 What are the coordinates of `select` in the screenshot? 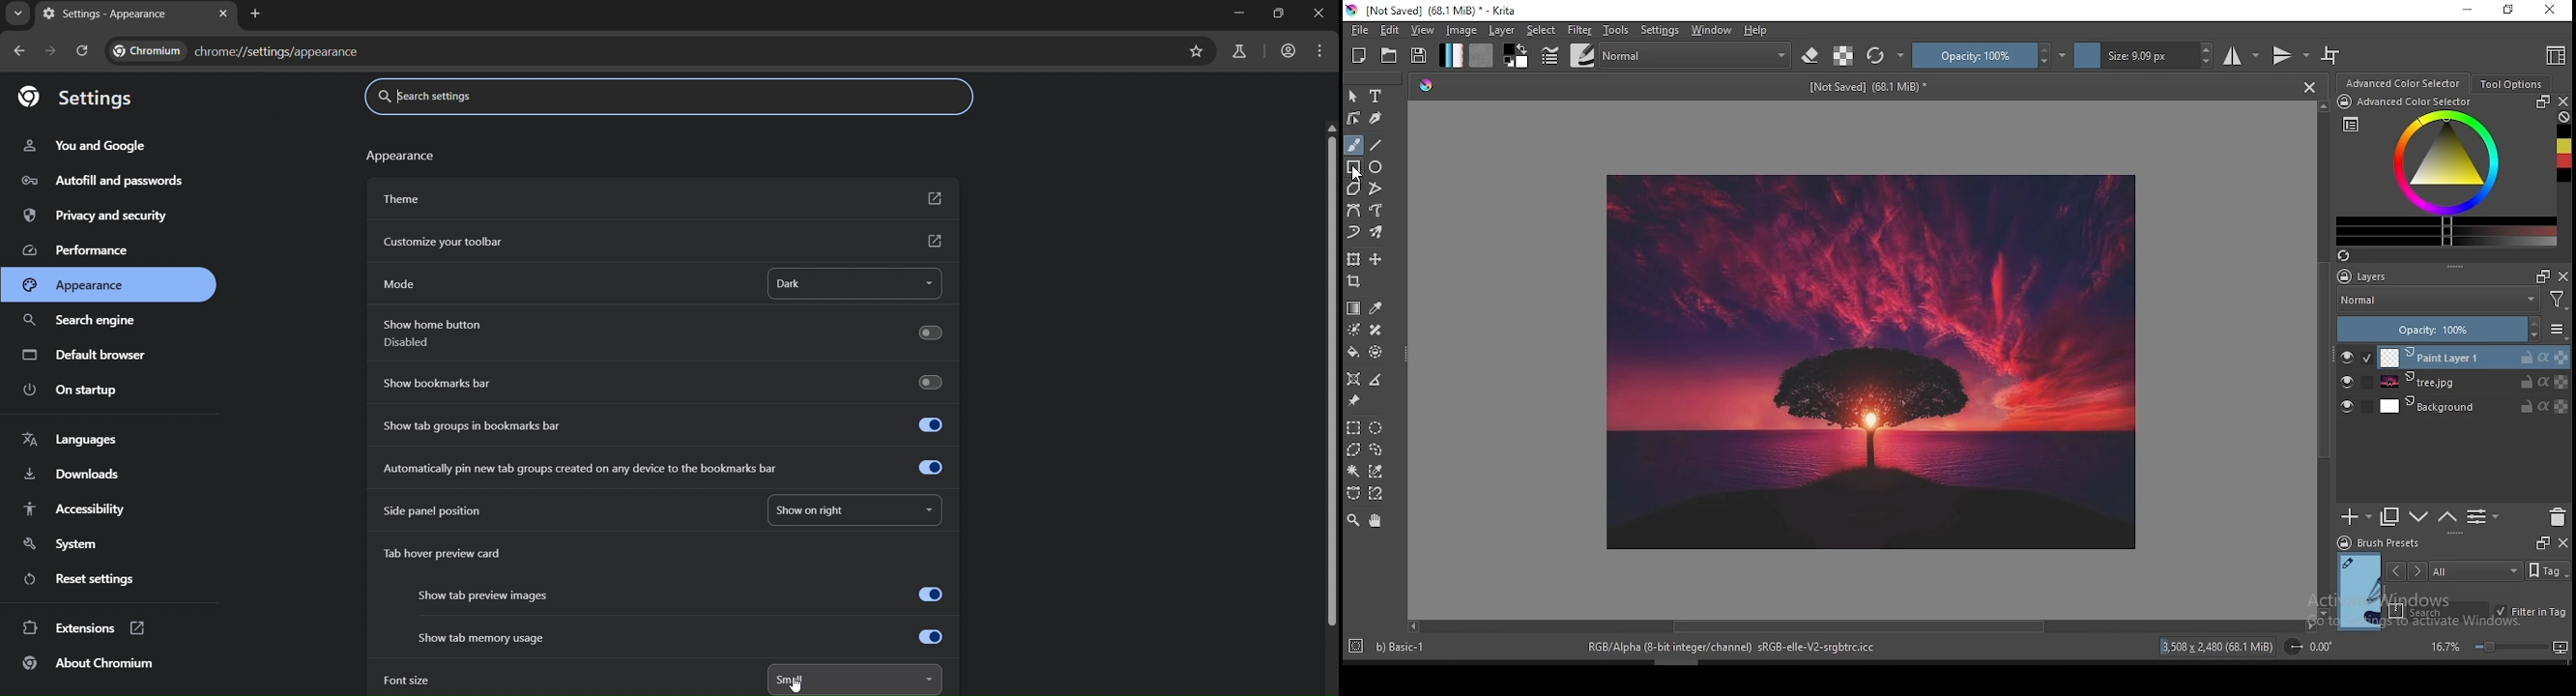 It's located at (1543, 30).